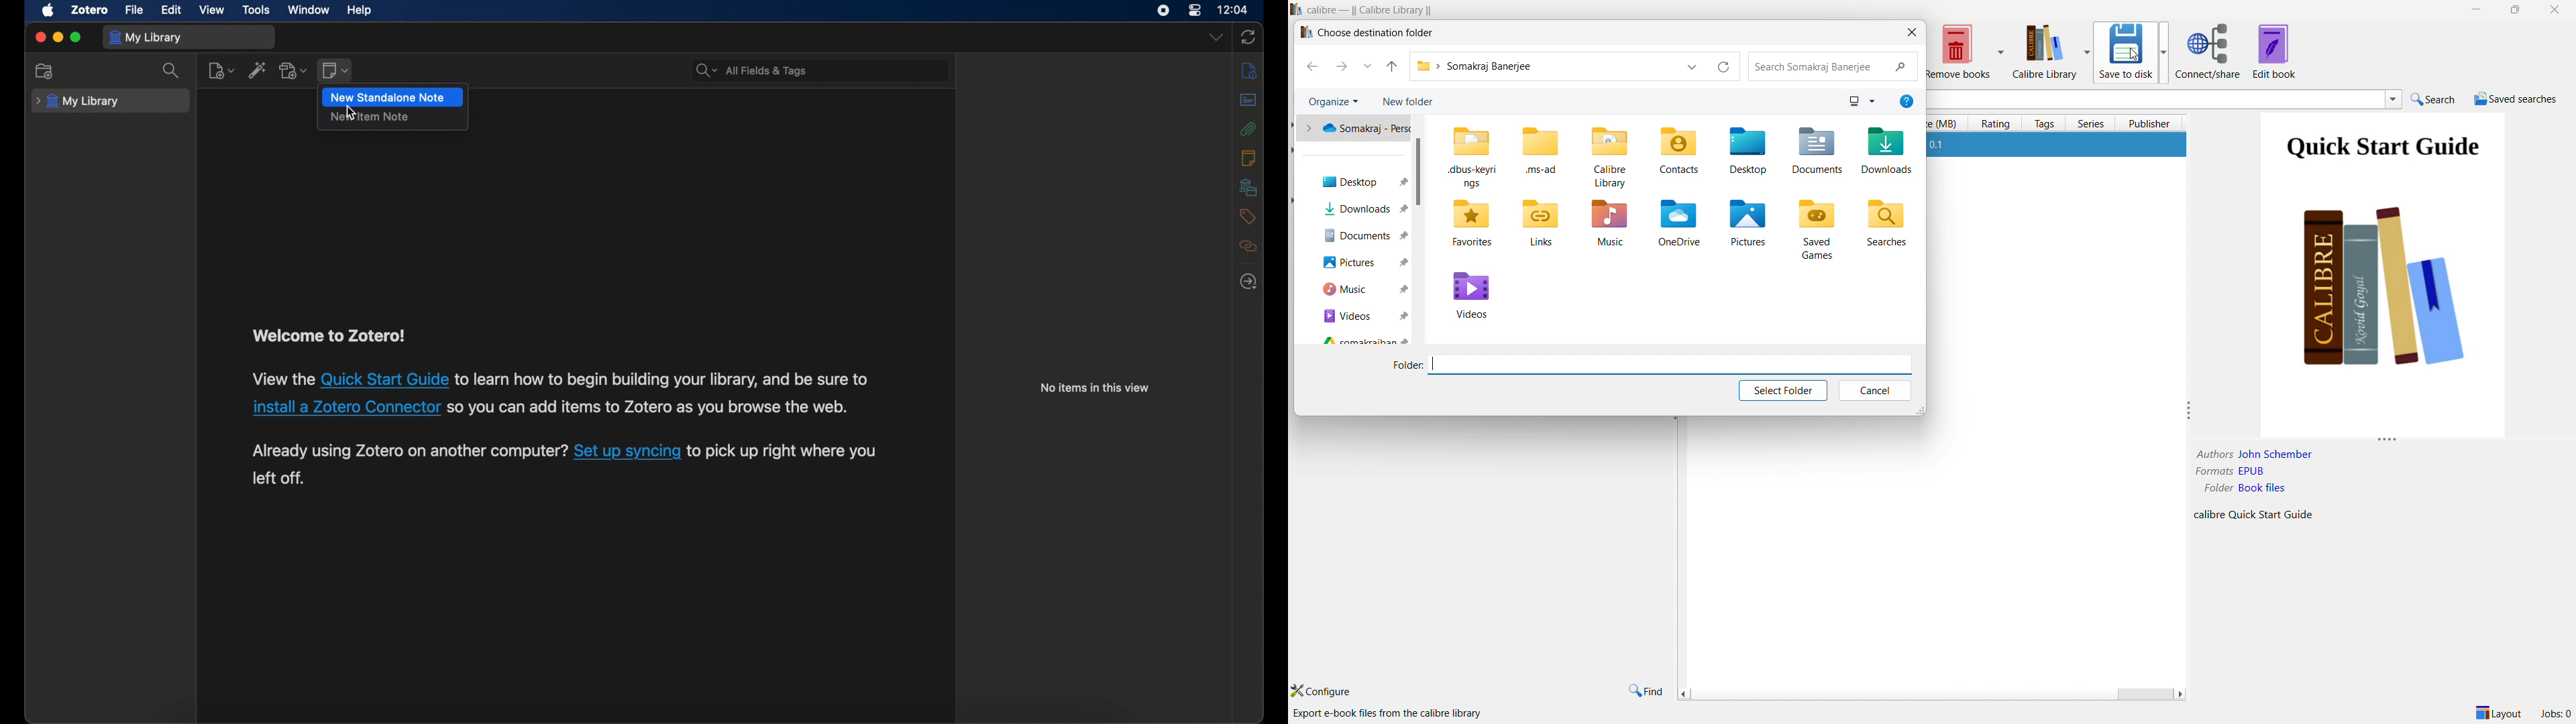 Image resolution: width=2576 pixels, height=728 pixels. What do you see at coordinates (1724, 69) in the screenshot?
I see `refresh` at bounding box center [1724, 69].